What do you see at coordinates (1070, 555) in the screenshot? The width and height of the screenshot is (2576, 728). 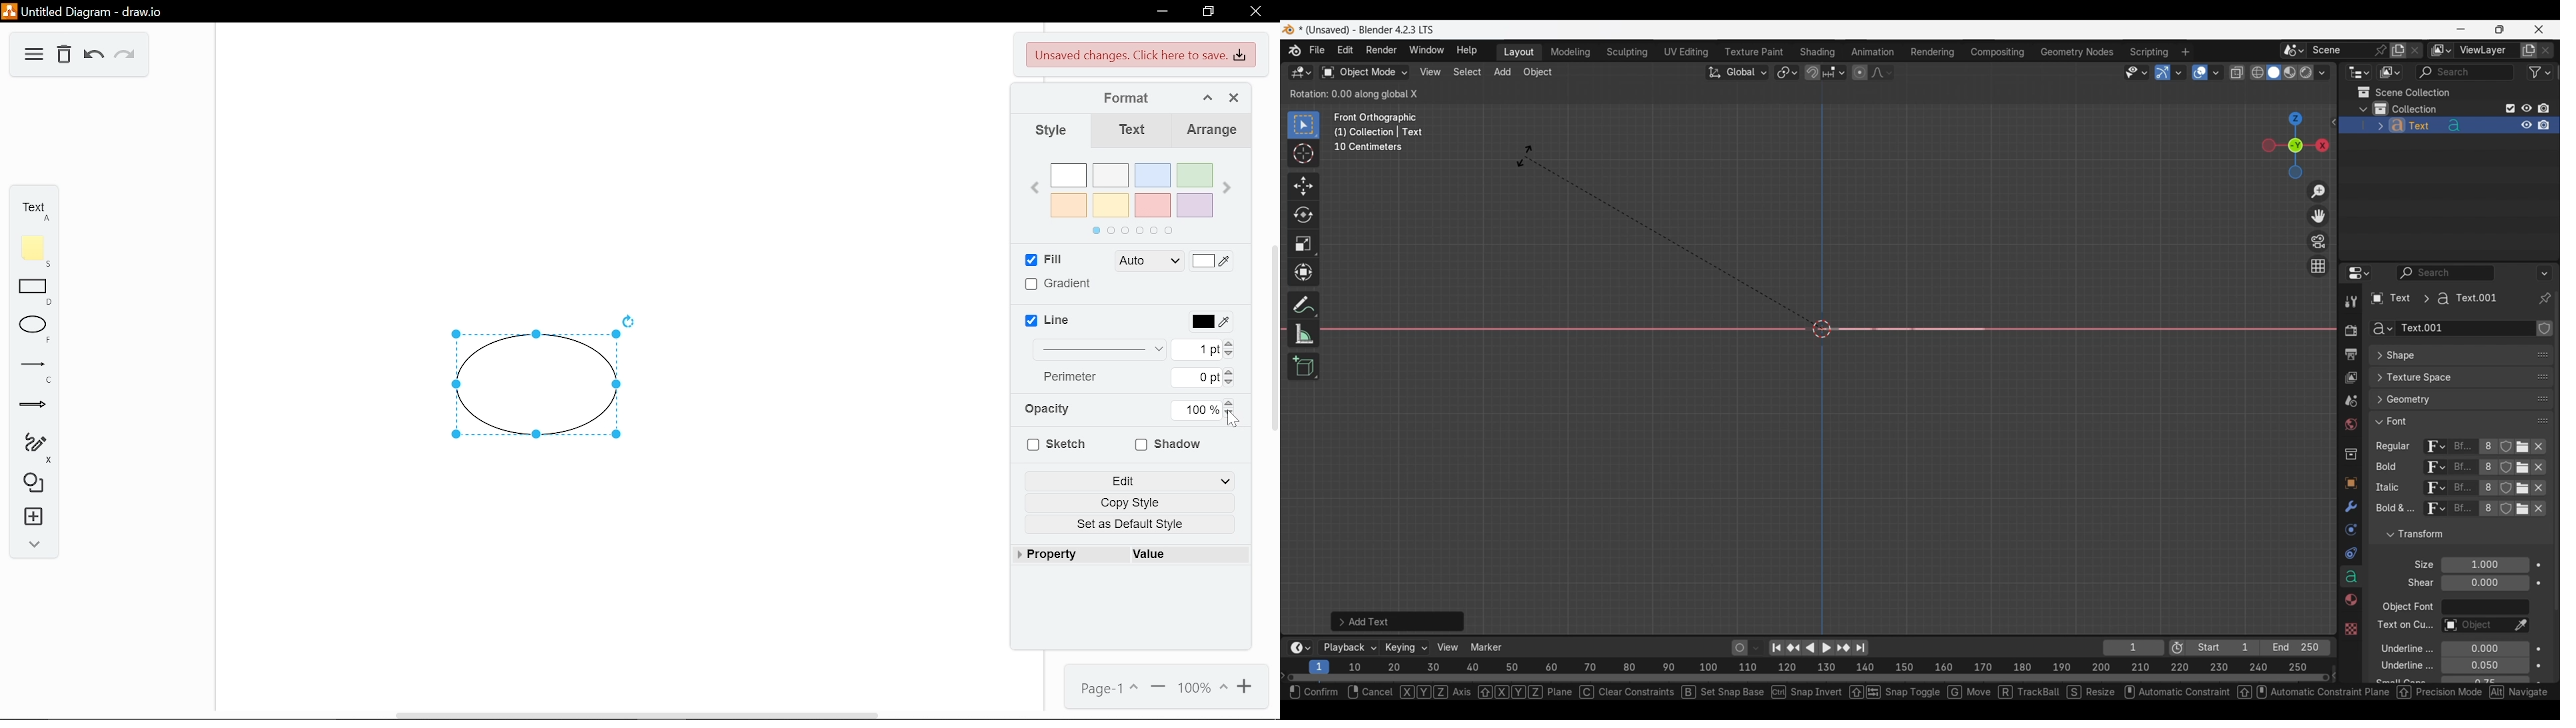 I see `Property` at bounding box center [1070, 555].